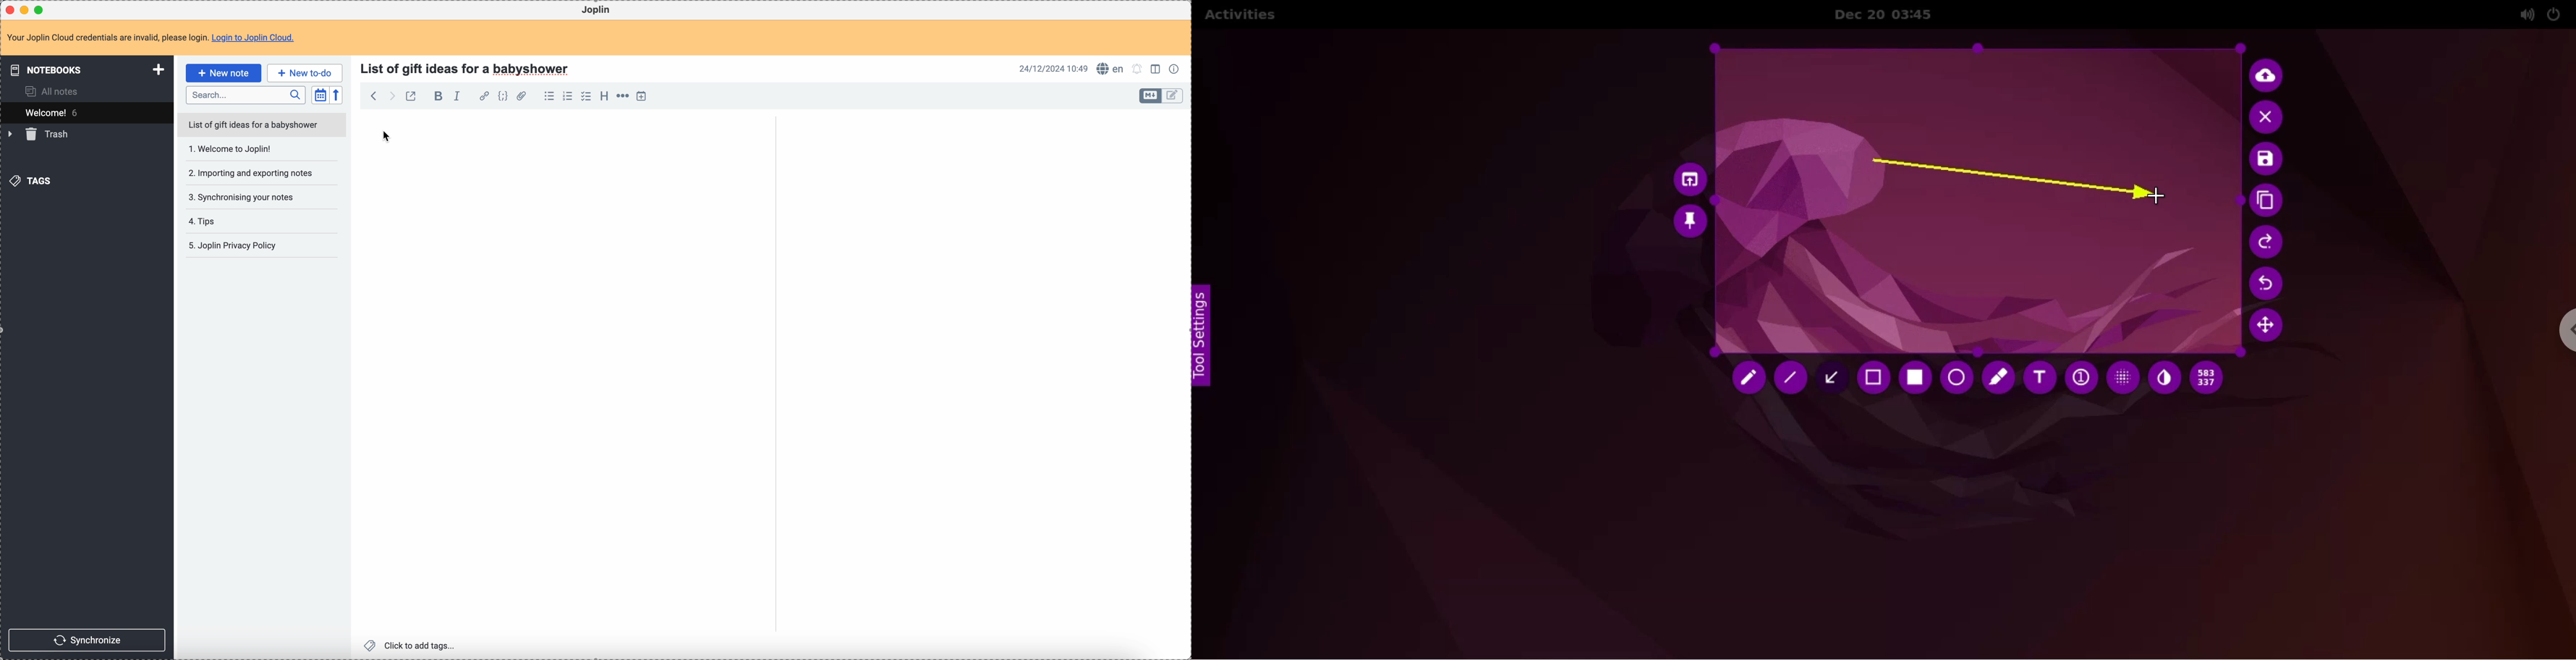  What do you see at coordinates (223, 73) in the screenshot?
I see `click on new note` at bounding box center [223, 73].